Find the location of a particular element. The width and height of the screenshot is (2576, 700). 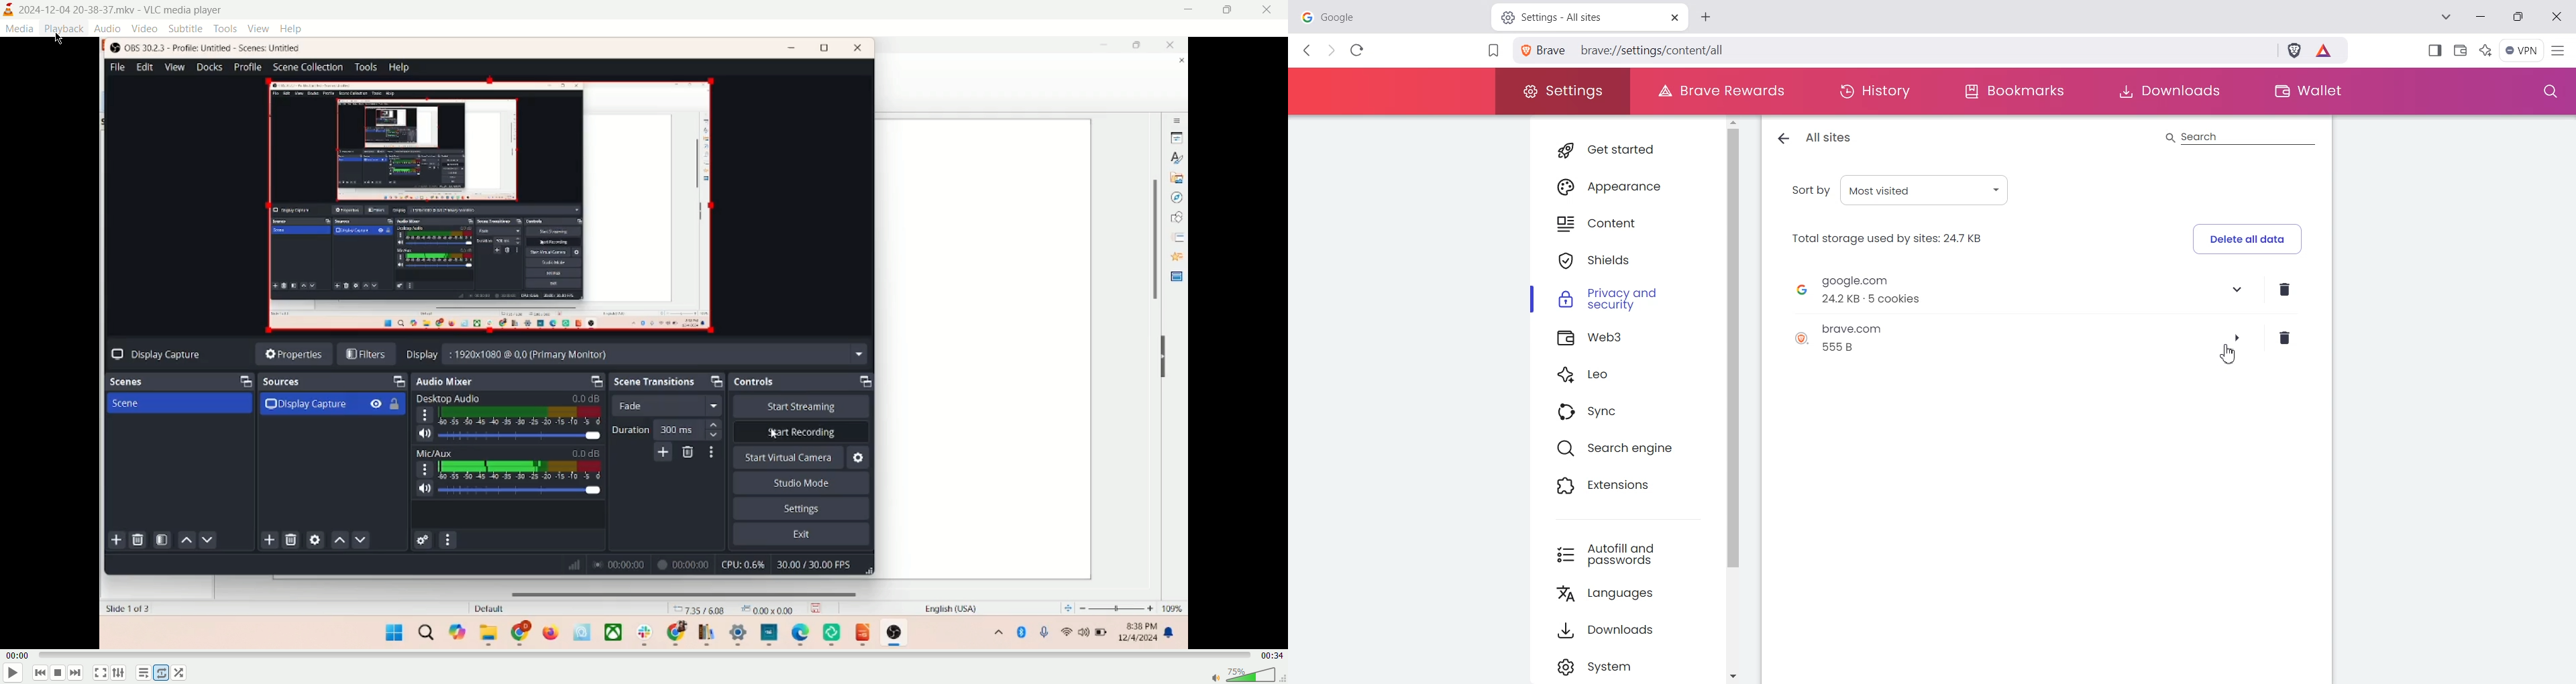

playback is located at coordinates (64, 28).